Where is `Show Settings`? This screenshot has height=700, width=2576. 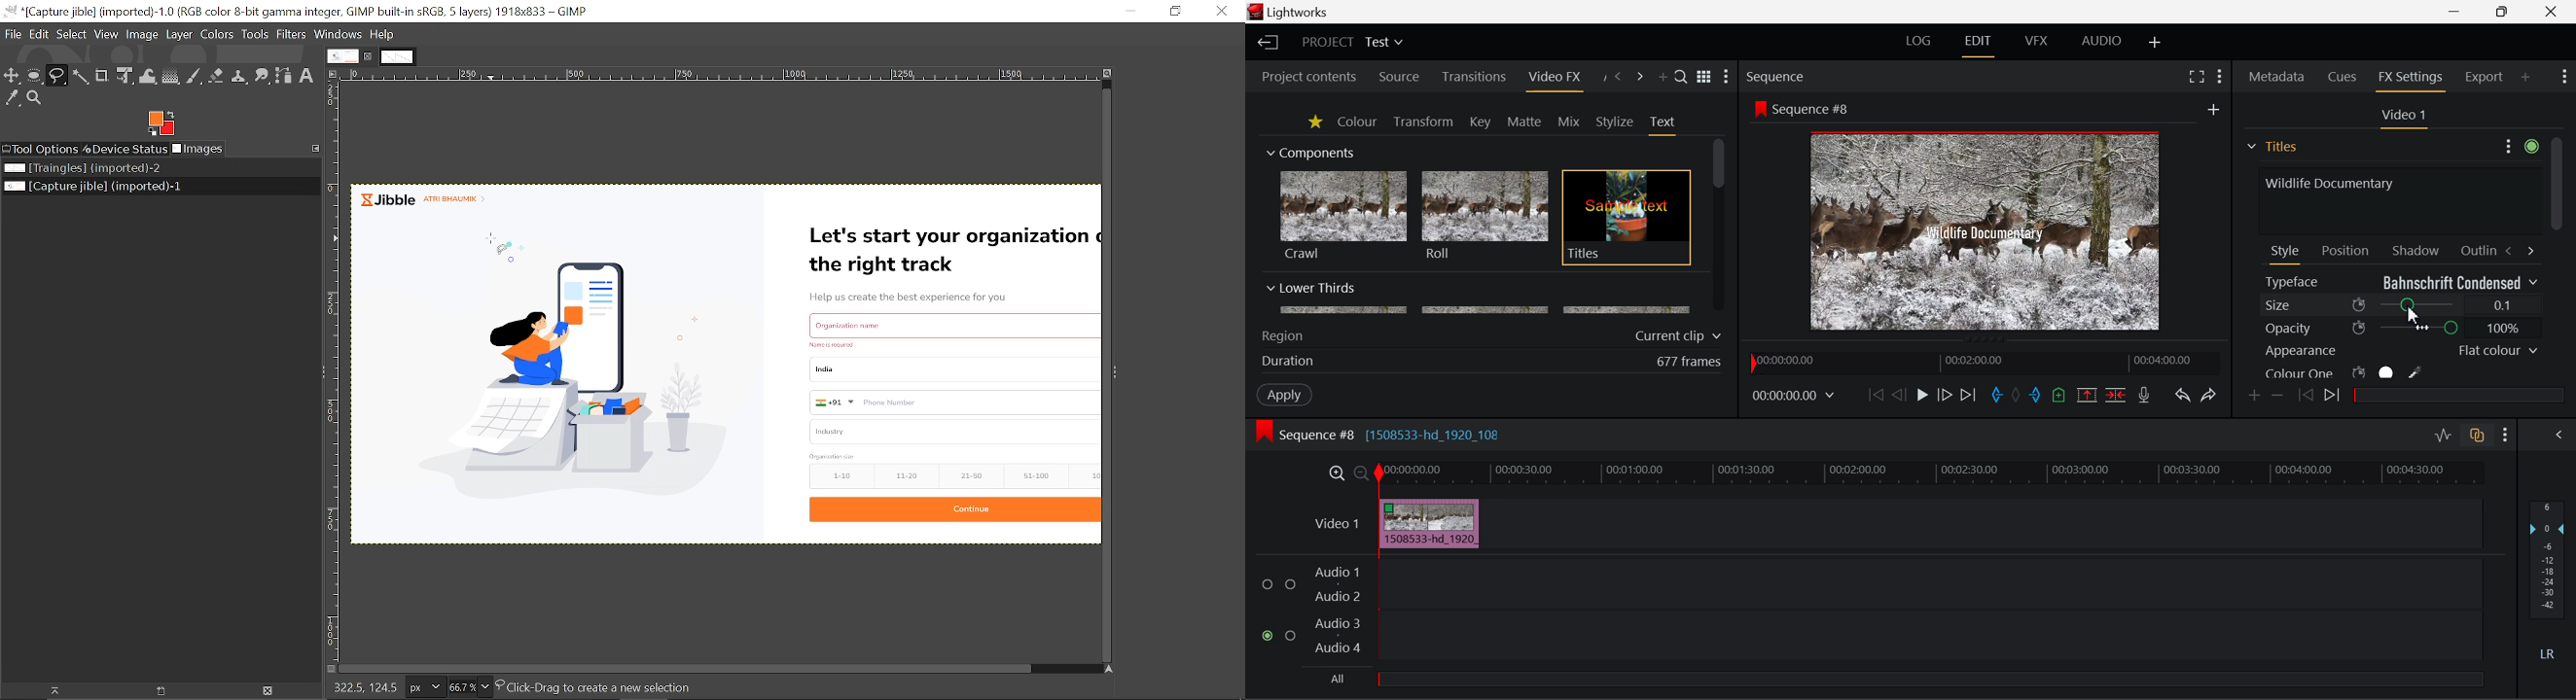
Show Settings is located at coordinates (2222, 77).